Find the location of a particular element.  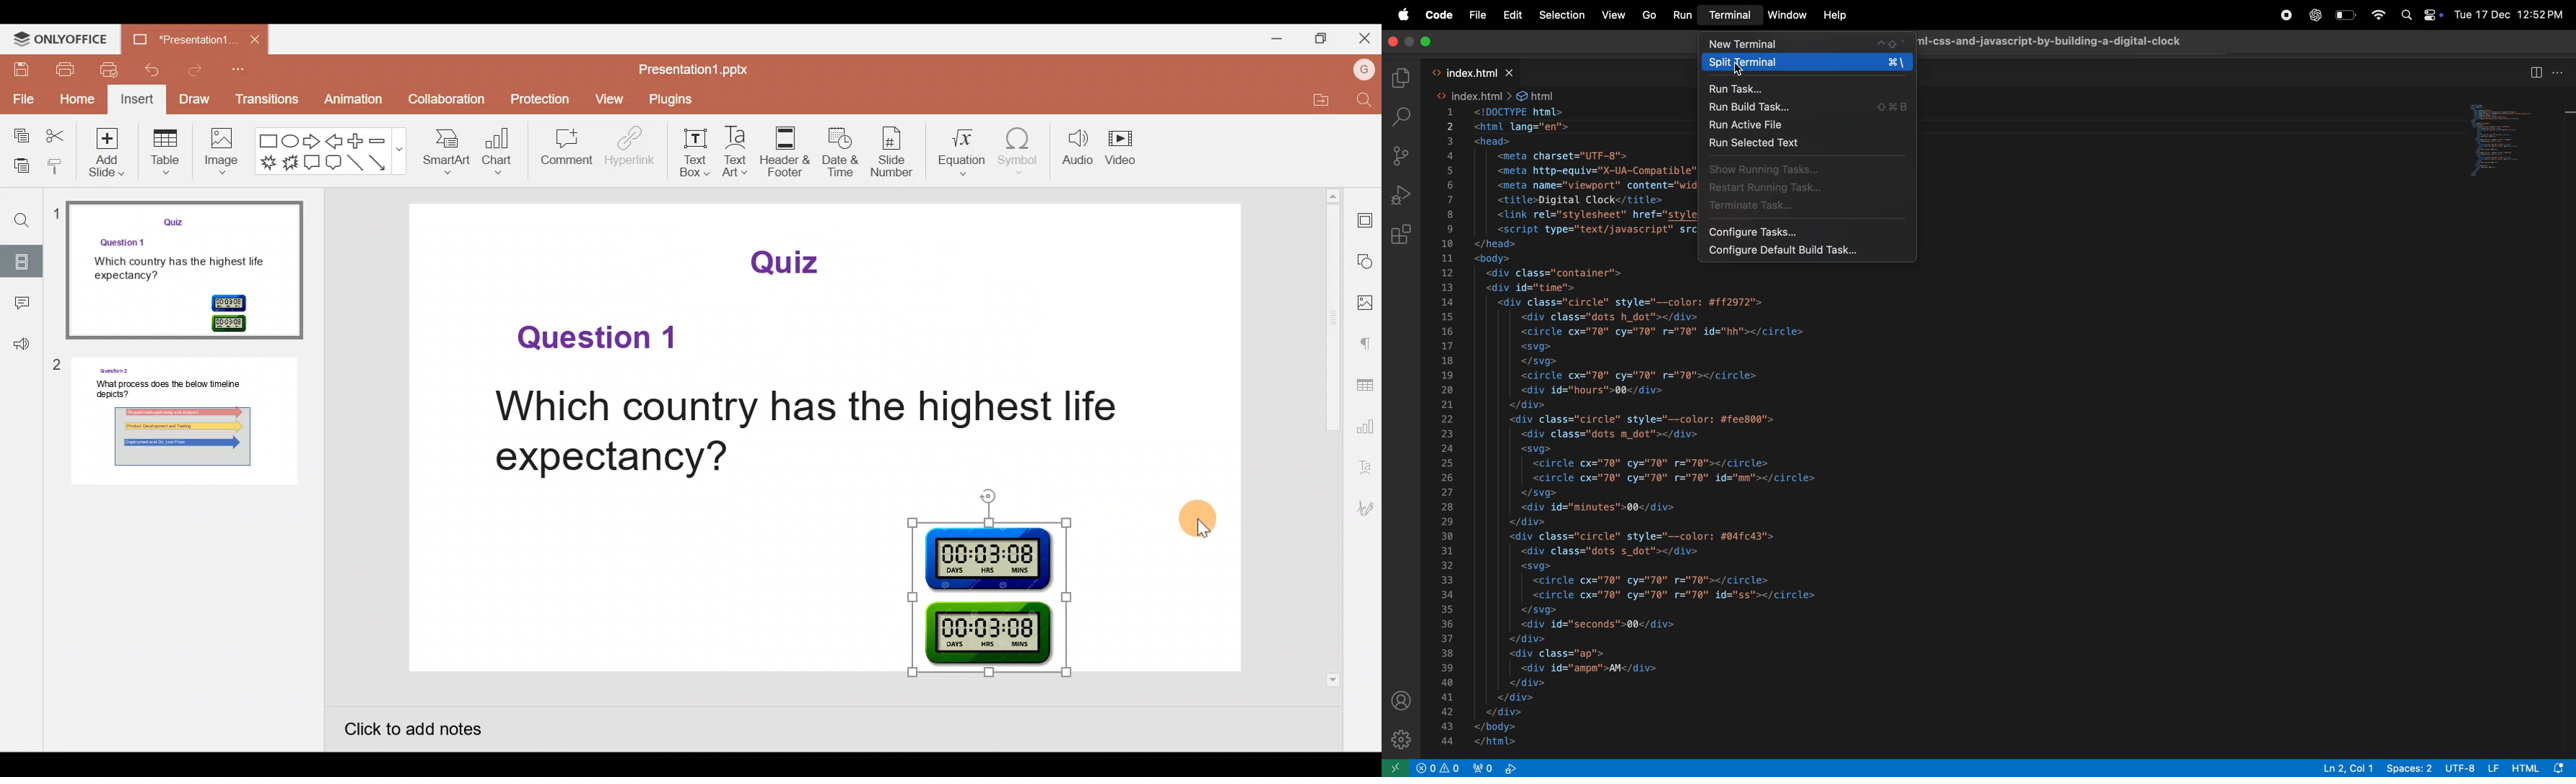

wifi is located at coordinates (2380, 16).